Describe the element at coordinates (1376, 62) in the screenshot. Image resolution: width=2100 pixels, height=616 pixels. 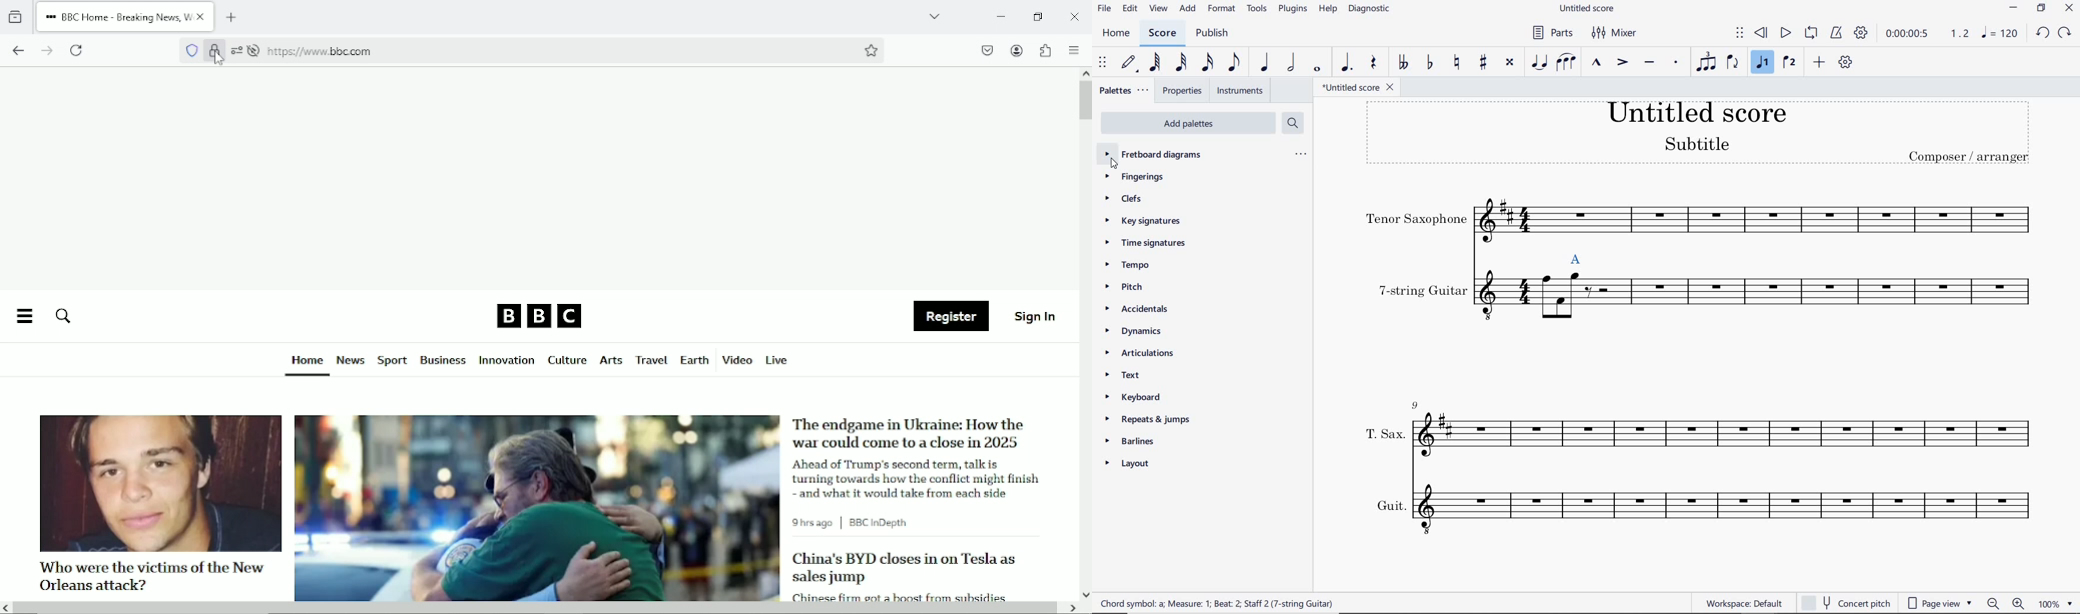
I see `REST` at that location.